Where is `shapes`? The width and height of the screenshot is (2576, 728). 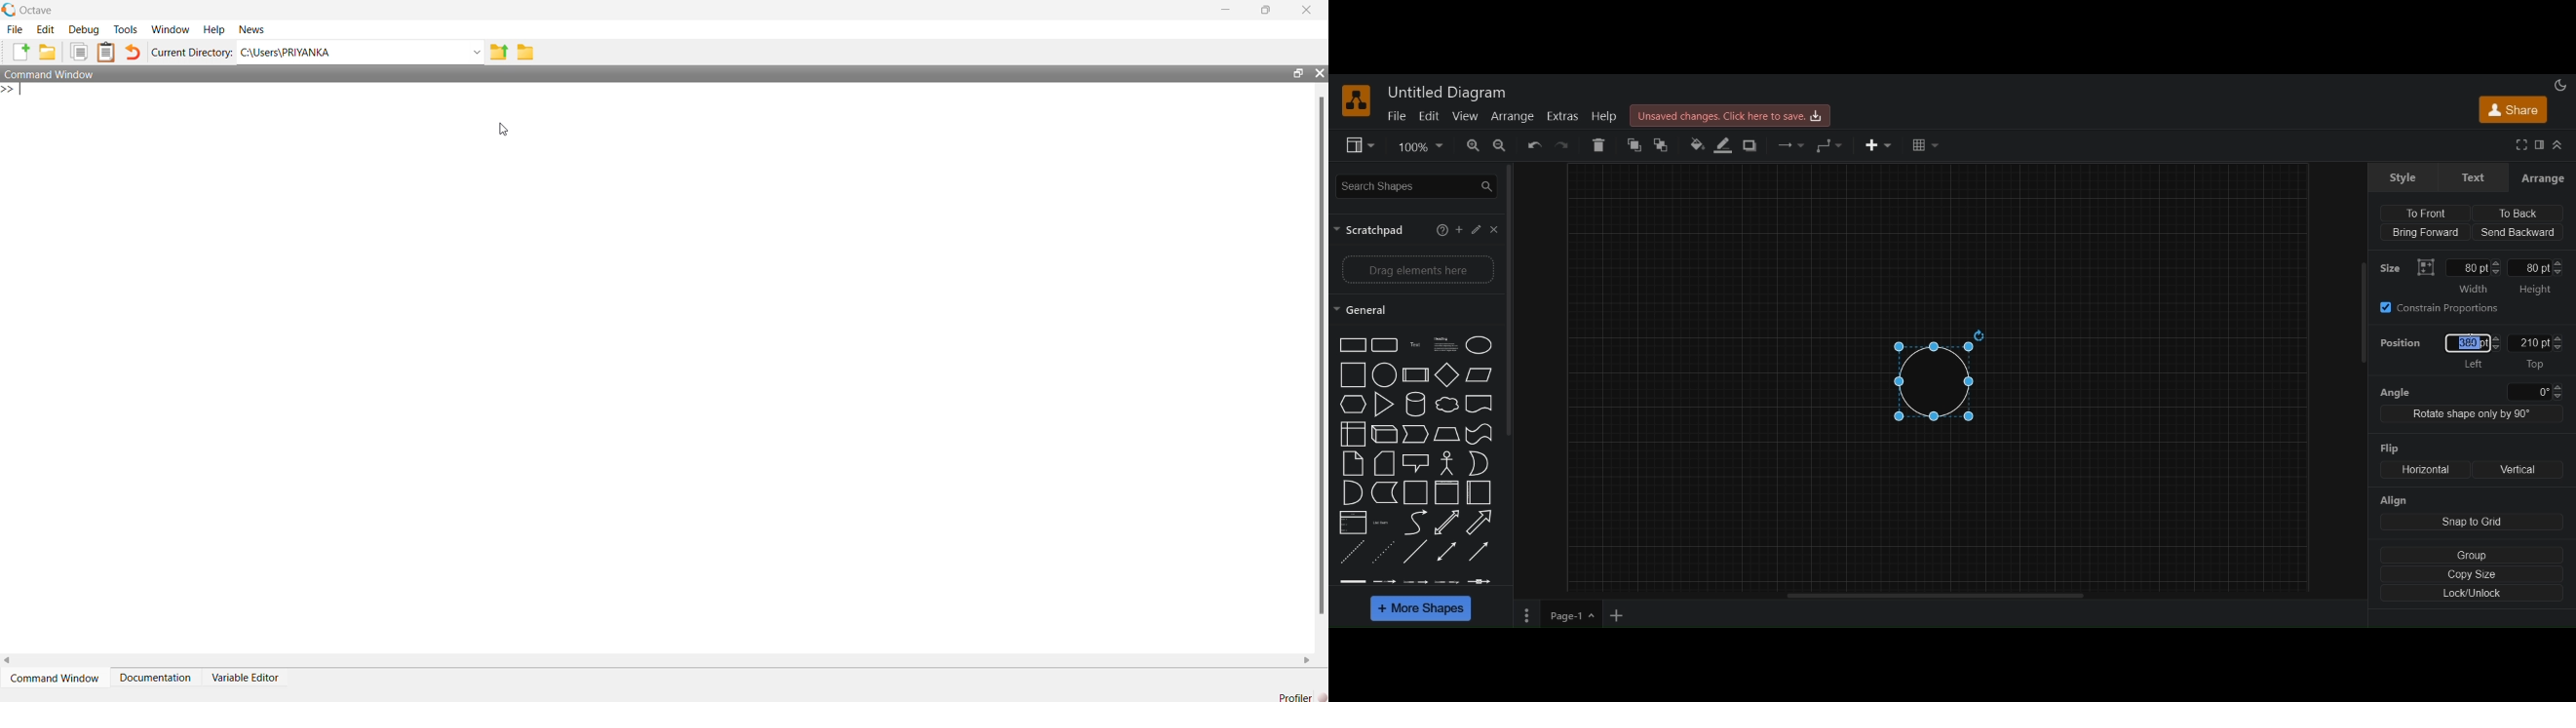 shapes is located at coordinates (1353, 345).